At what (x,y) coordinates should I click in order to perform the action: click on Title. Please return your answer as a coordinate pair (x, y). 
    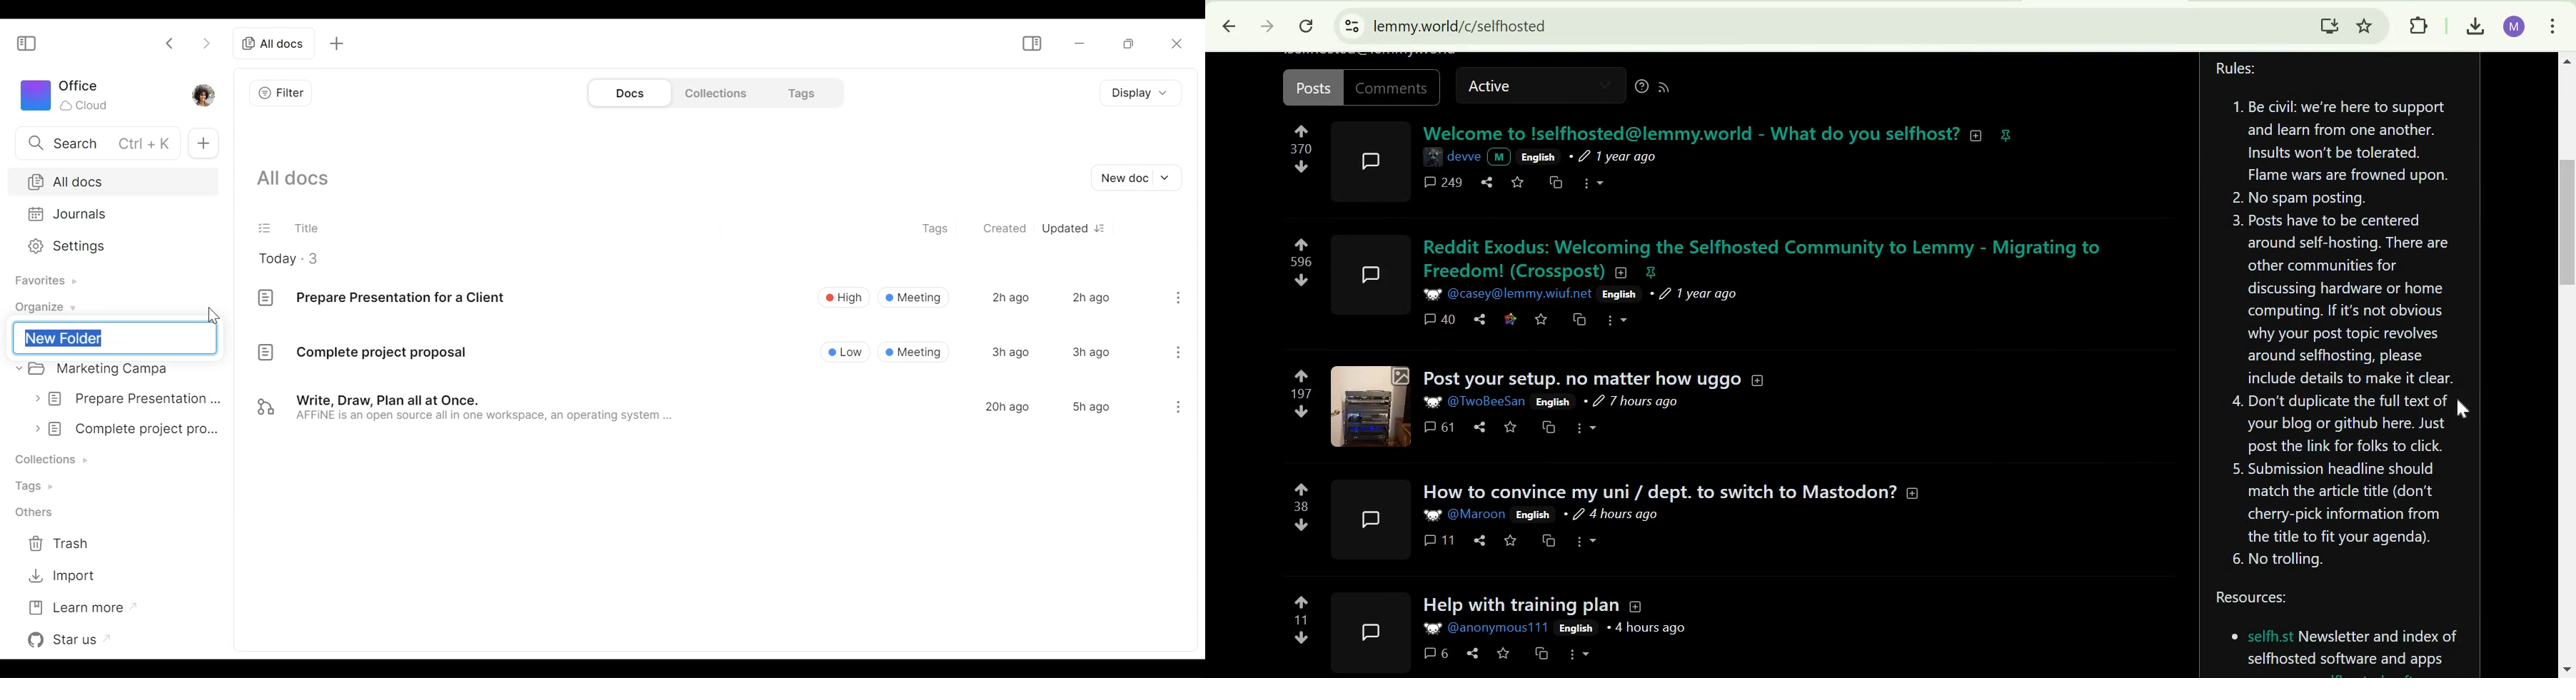
    Looking at the image, I should click on (307, 225).